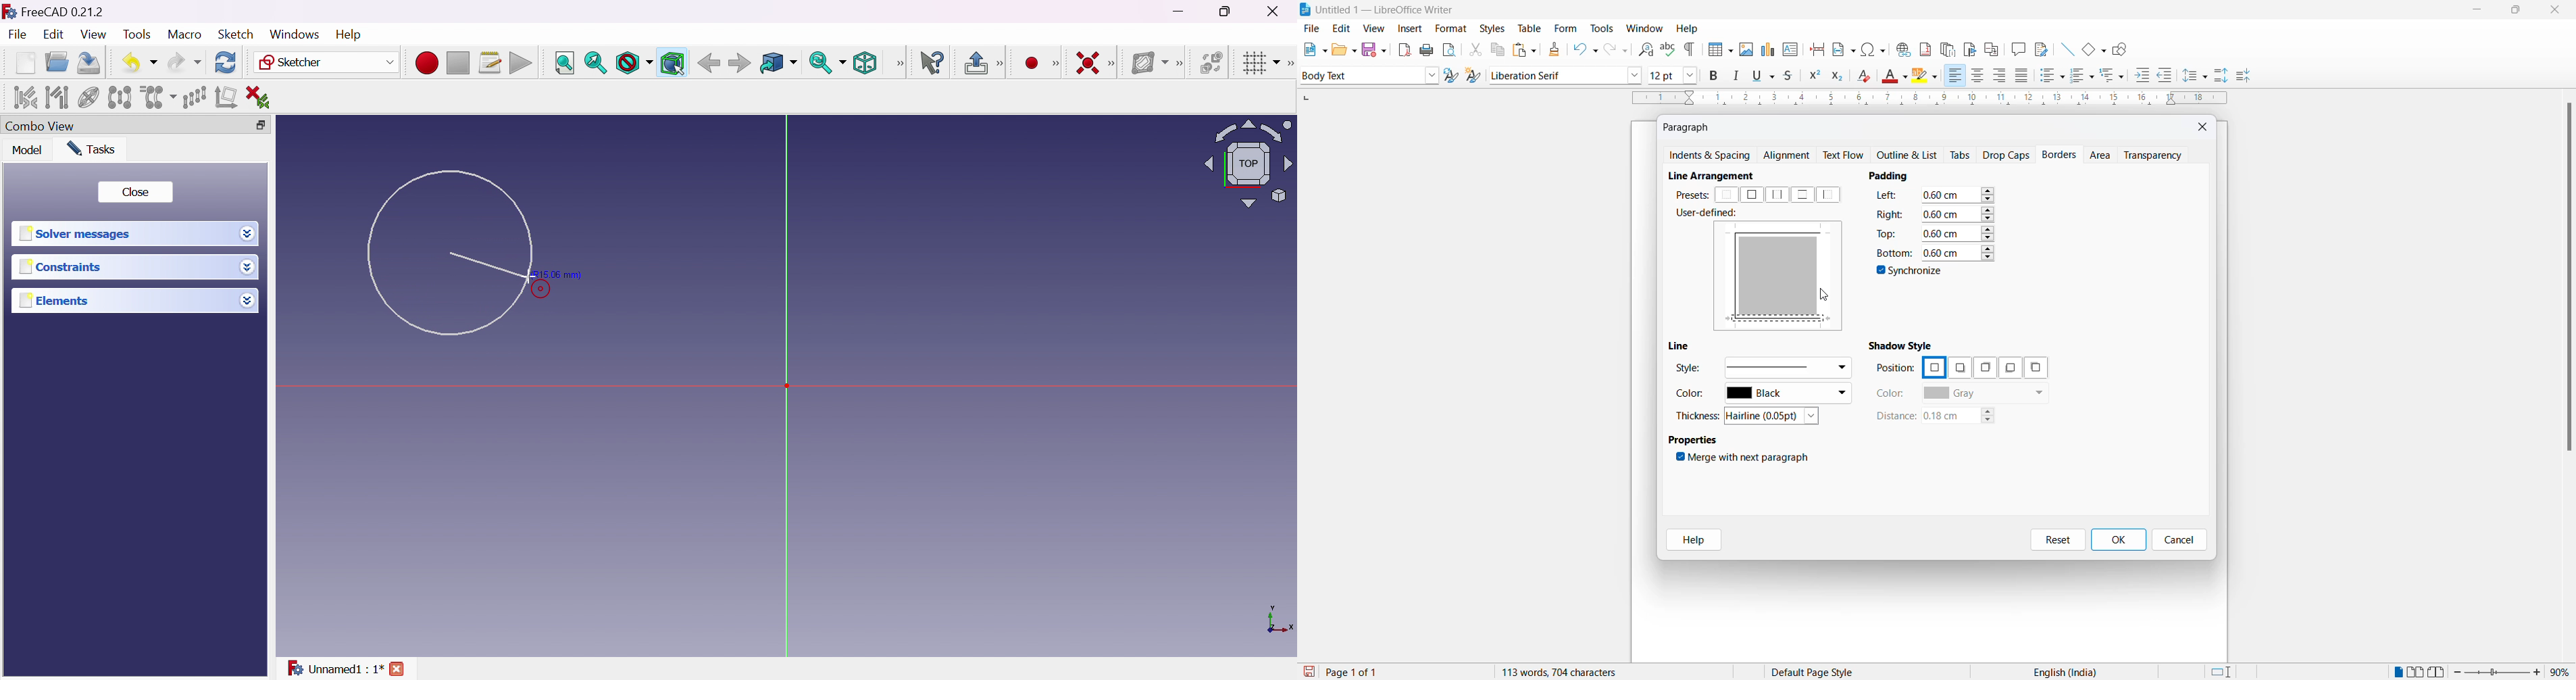 This screenshot has width=2576, height=700. Describe the element at coordinates (1802, 195) in the screenshot. I see `top and bottm` at that location.